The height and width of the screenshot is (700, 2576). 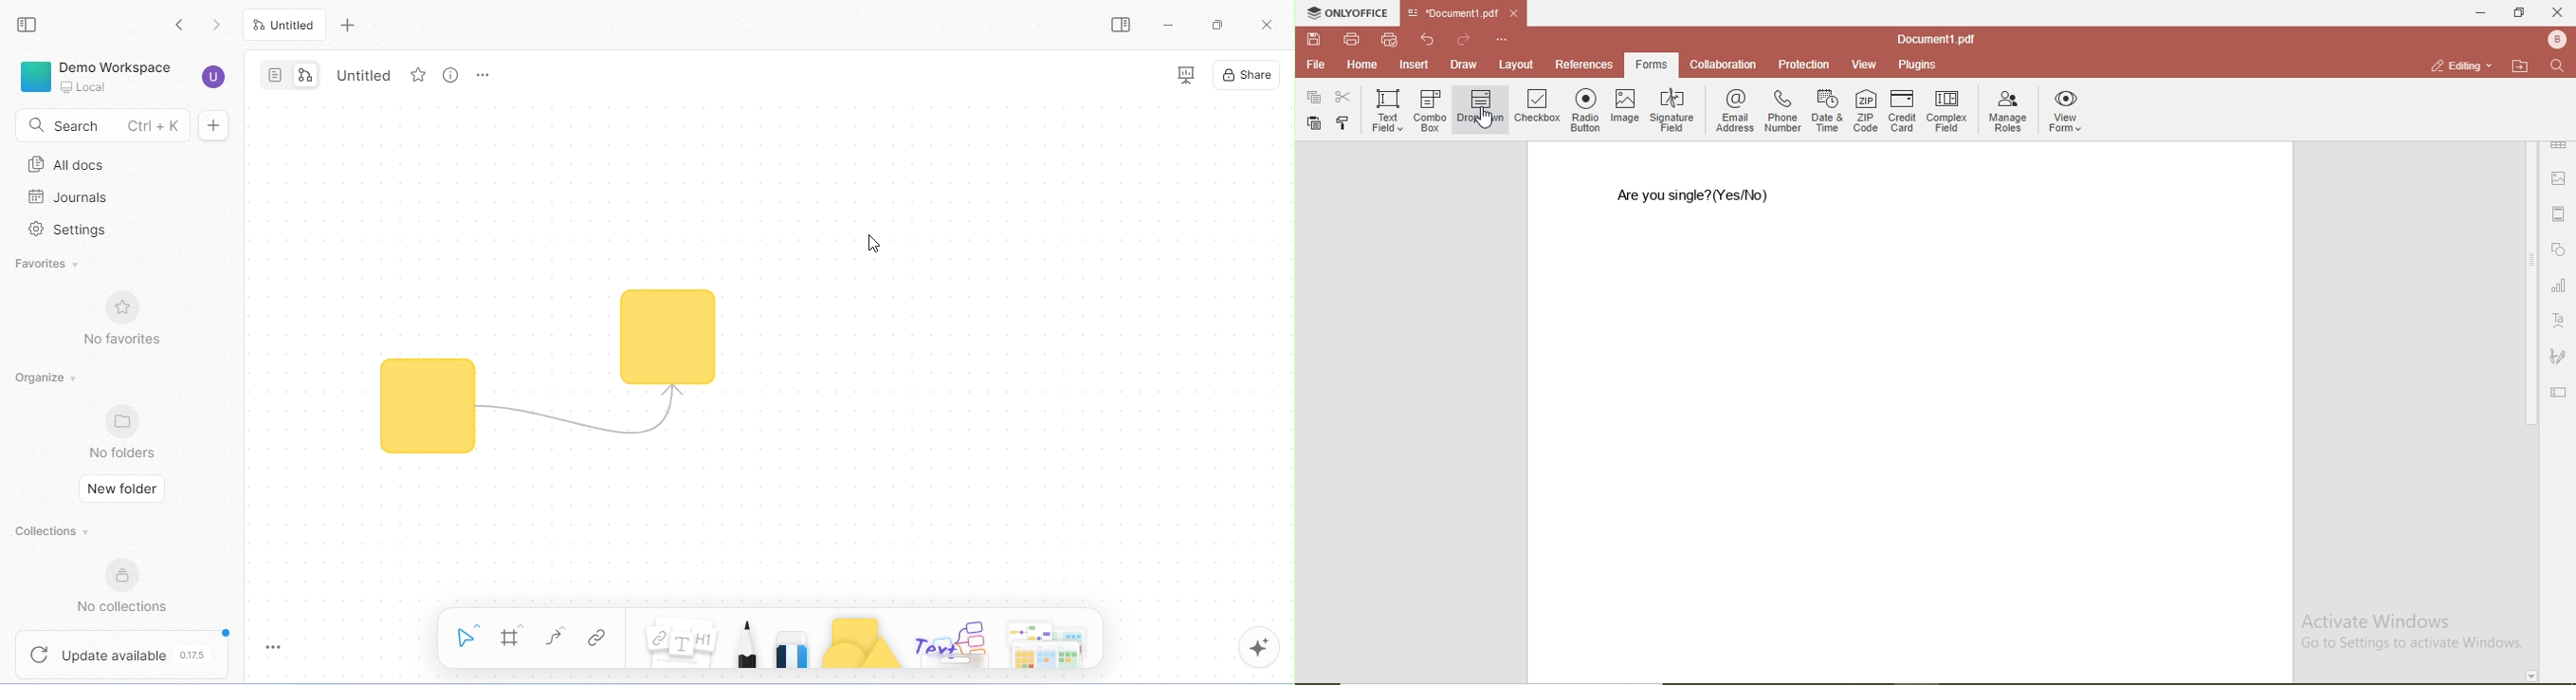 I want to click on minimise, so click(x=2479, y=14).